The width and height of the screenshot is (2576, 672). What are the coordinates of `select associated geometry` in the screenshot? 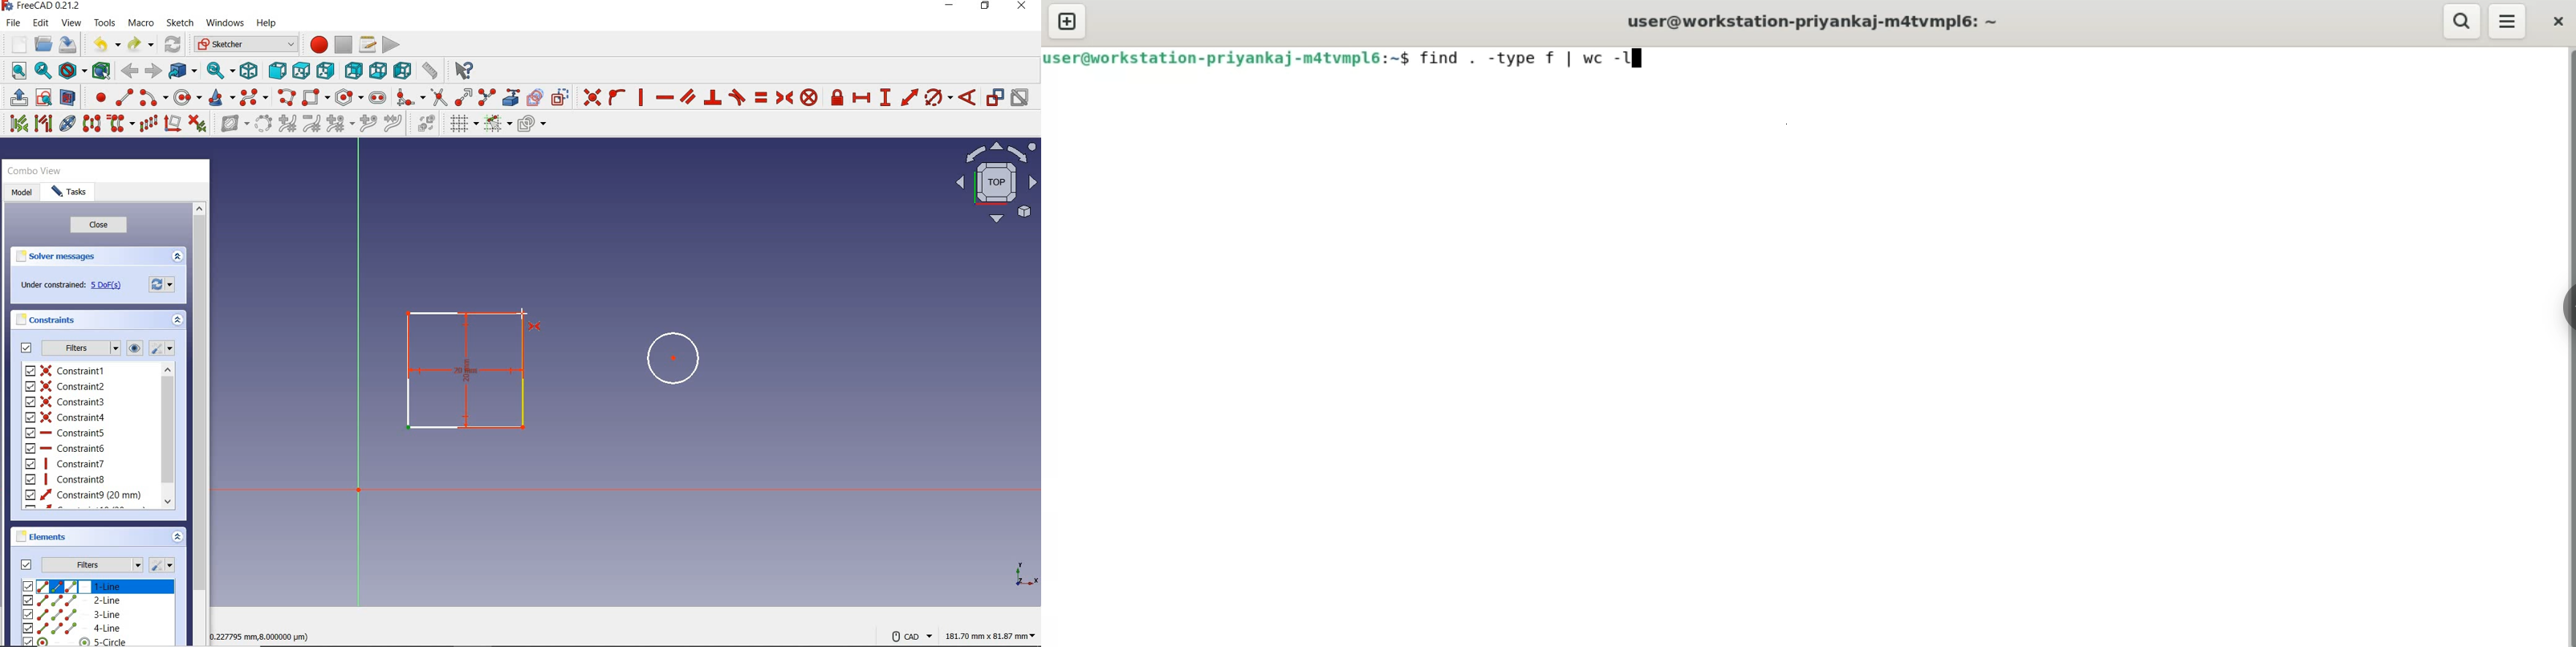 It's located at (43, 125).